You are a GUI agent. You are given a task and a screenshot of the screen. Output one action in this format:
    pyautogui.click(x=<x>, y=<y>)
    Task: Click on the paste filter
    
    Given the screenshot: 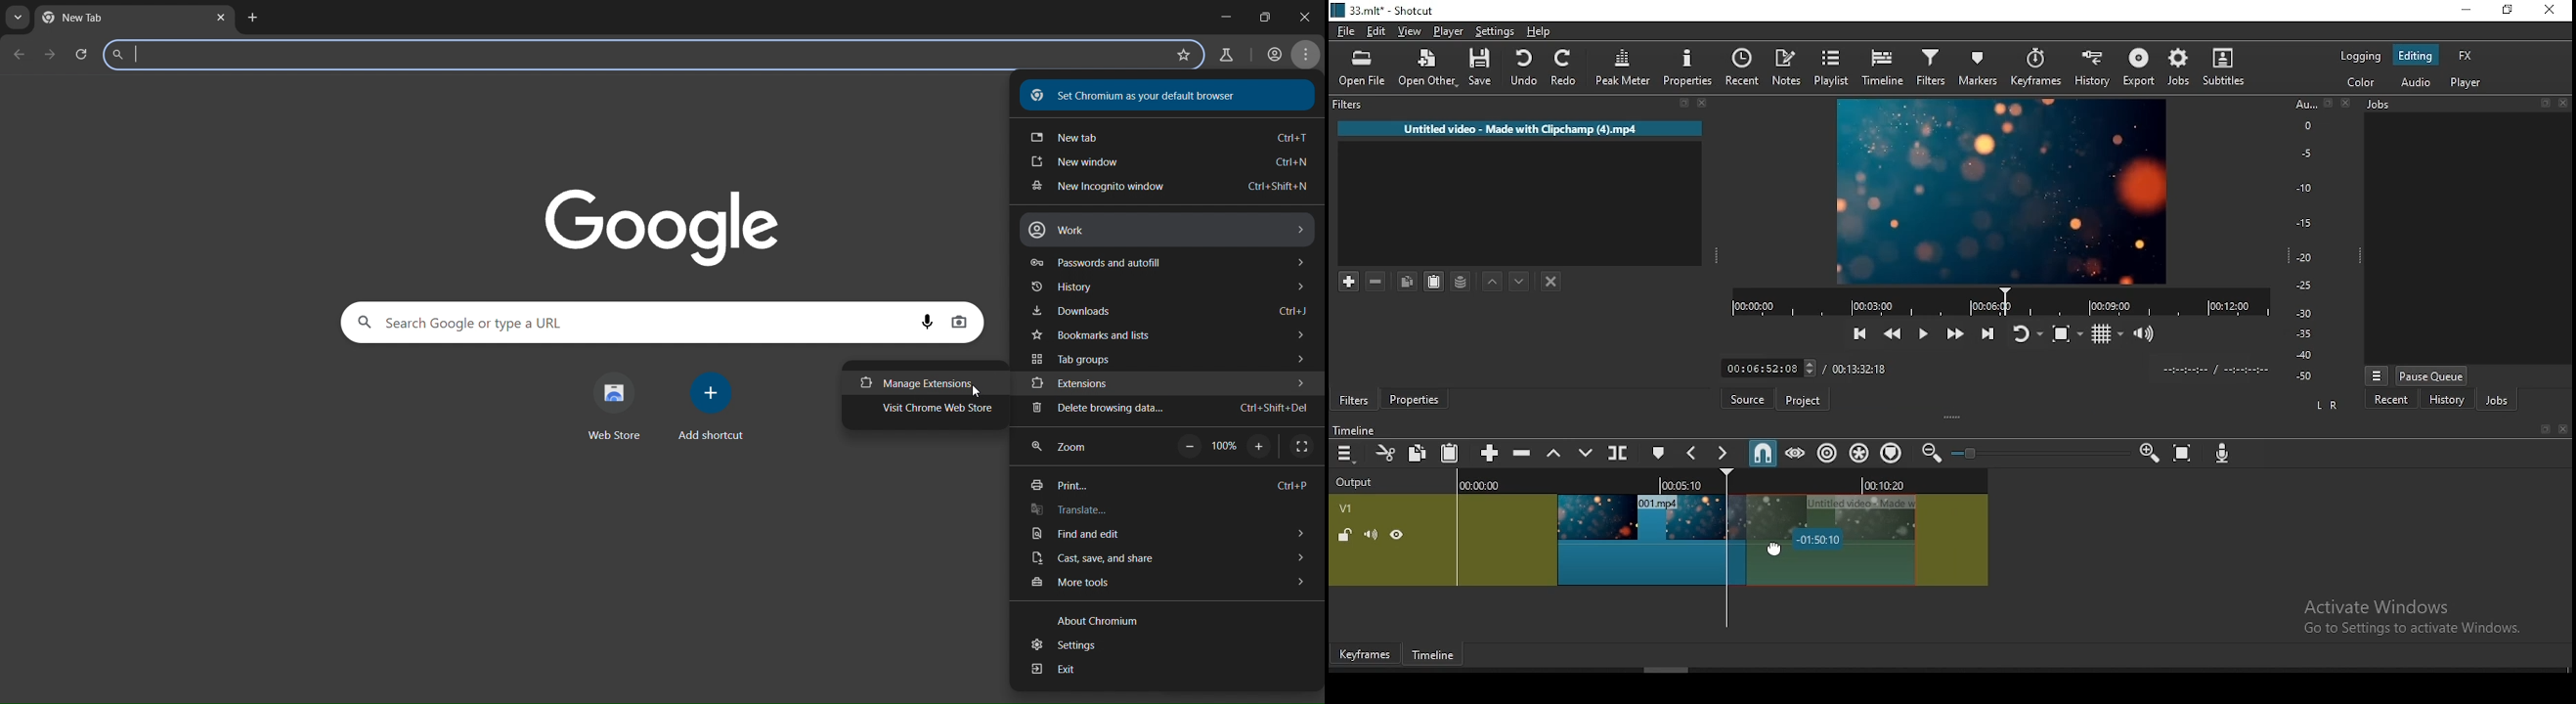 What is the action you would take?
    pyautogui.click(x=1437, y=283)
    